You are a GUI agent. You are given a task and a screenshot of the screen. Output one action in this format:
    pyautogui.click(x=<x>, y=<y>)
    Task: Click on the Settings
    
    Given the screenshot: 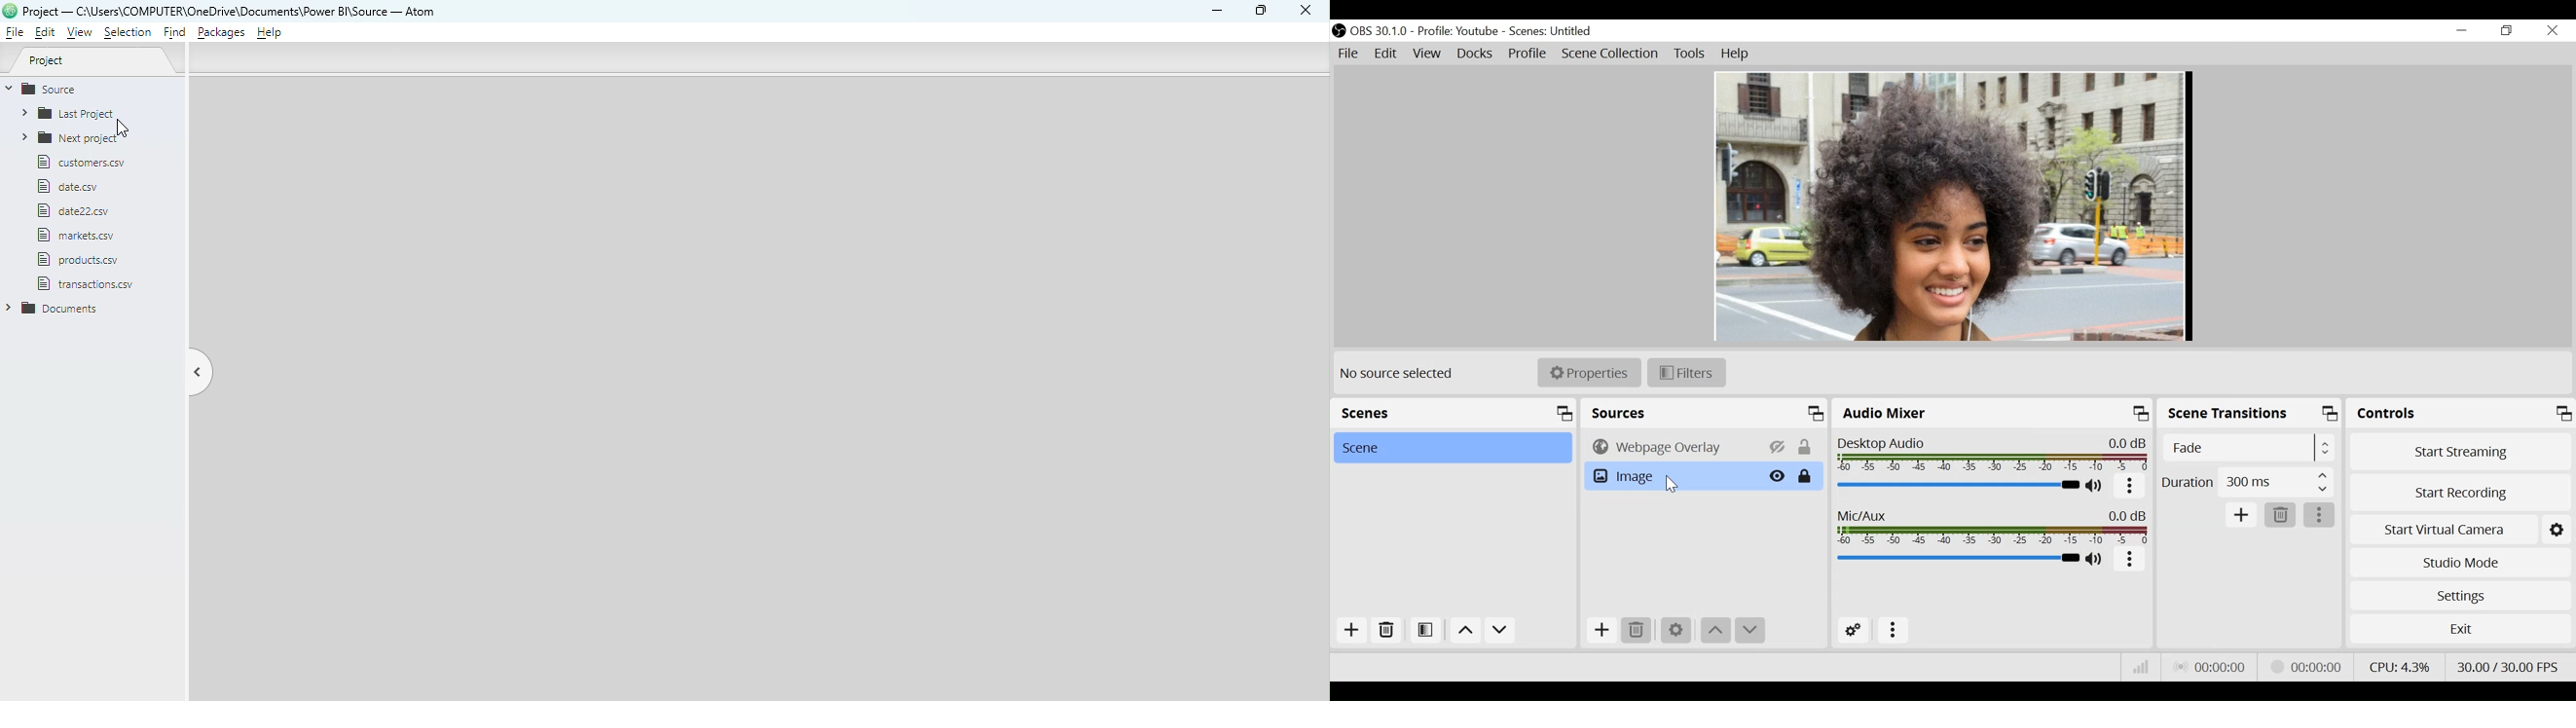 What is the action you would take?
    pyautogui.click(x=2460, y=596)
    